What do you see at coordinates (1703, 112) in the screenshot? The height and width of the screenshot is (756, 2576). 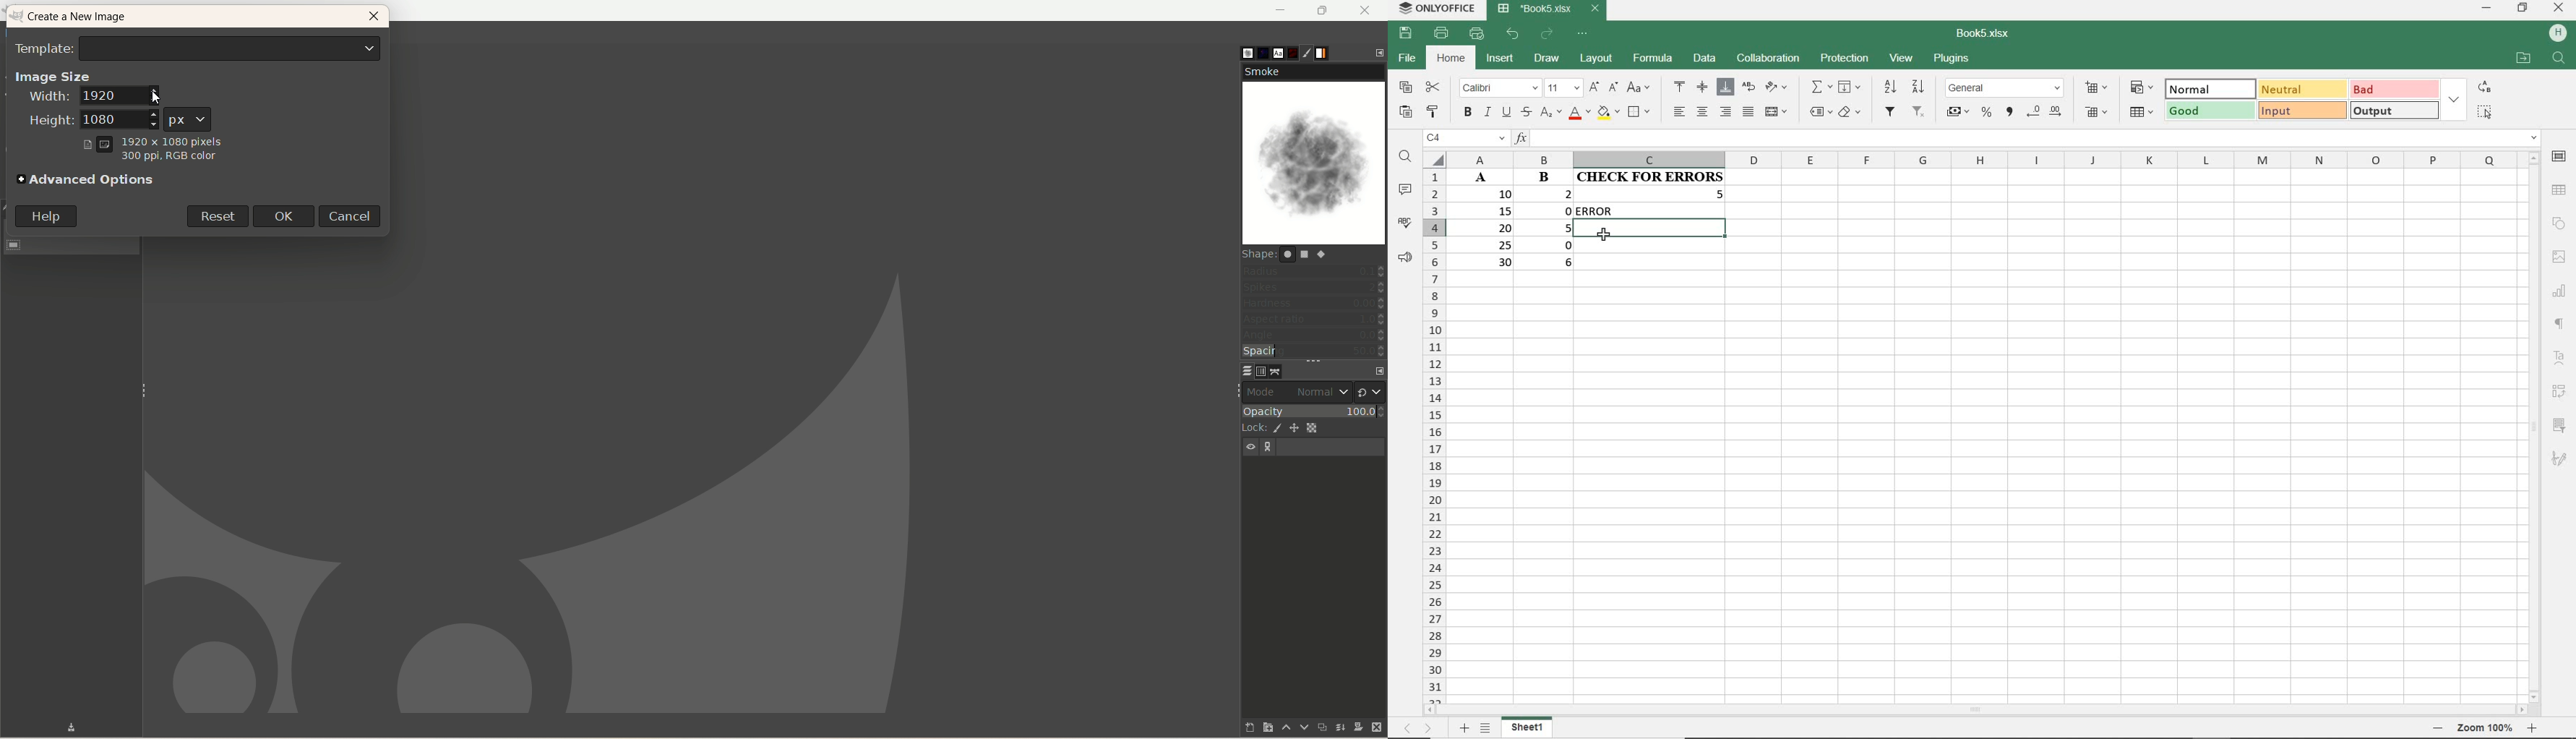 I see `ALIGN CENTER` at bounding box center [1703, 112].